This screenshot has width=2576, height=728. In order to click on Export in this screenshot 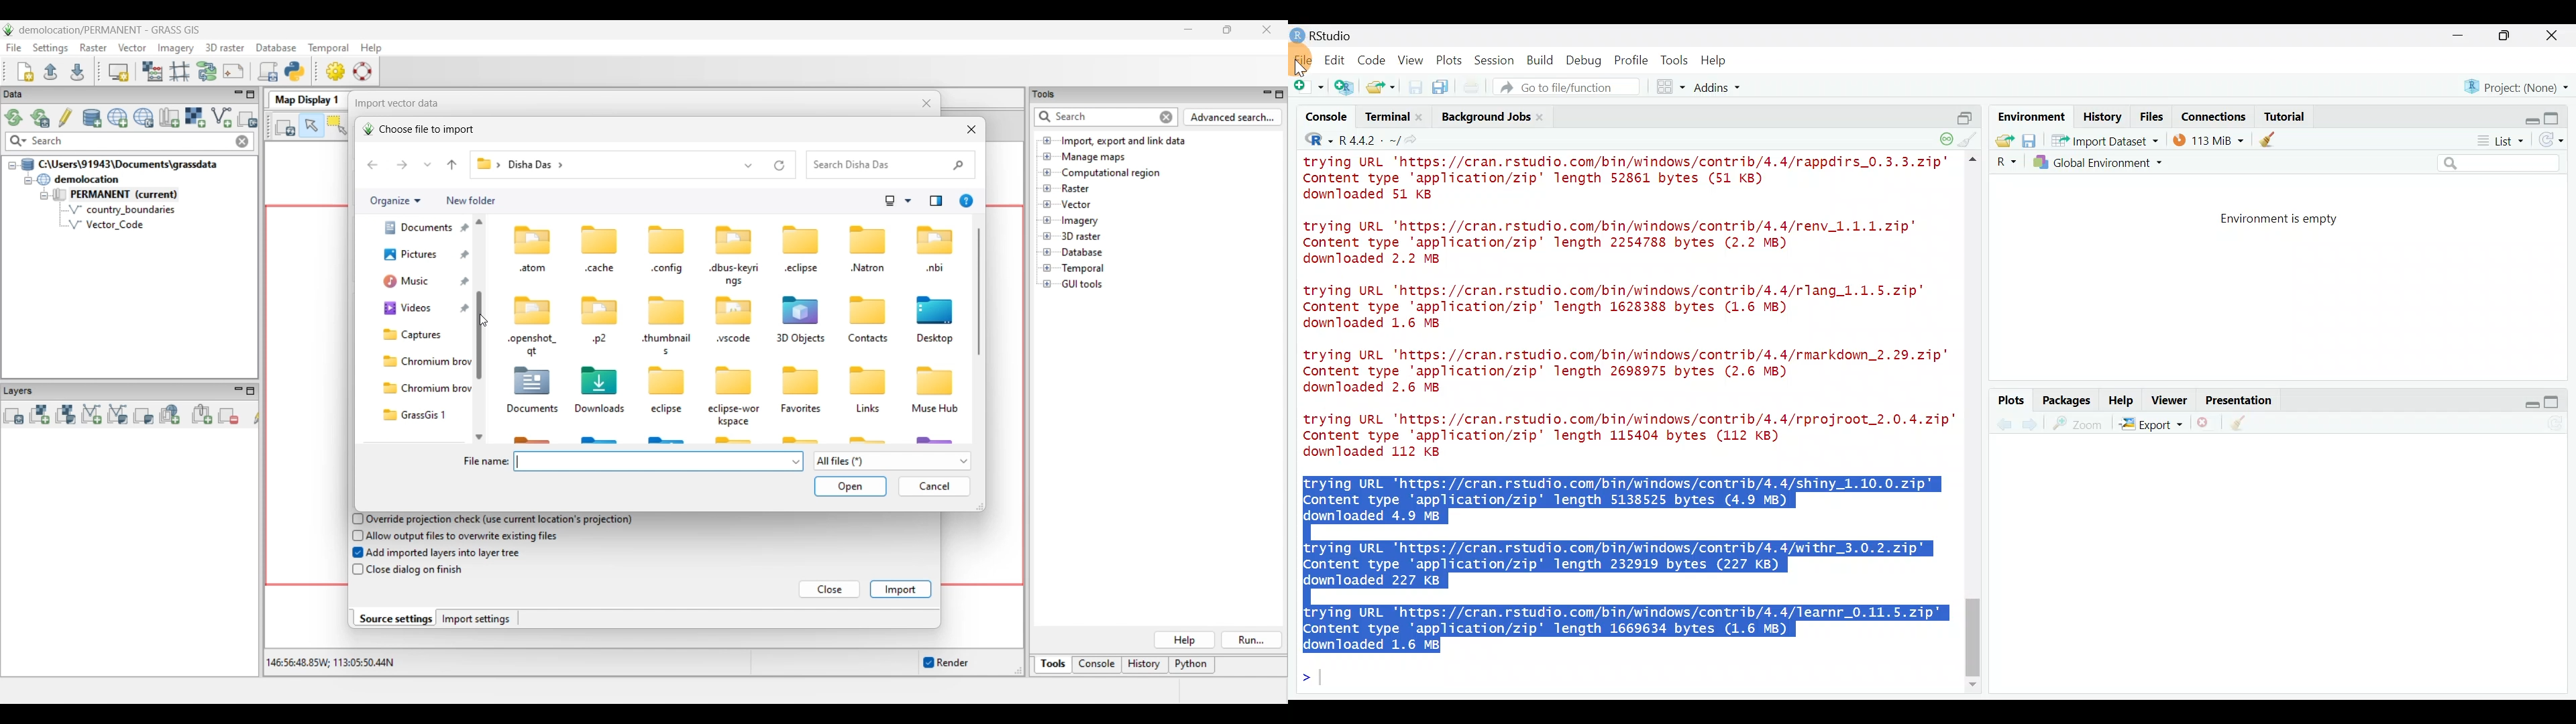, I will do `click(2151, 426)`.